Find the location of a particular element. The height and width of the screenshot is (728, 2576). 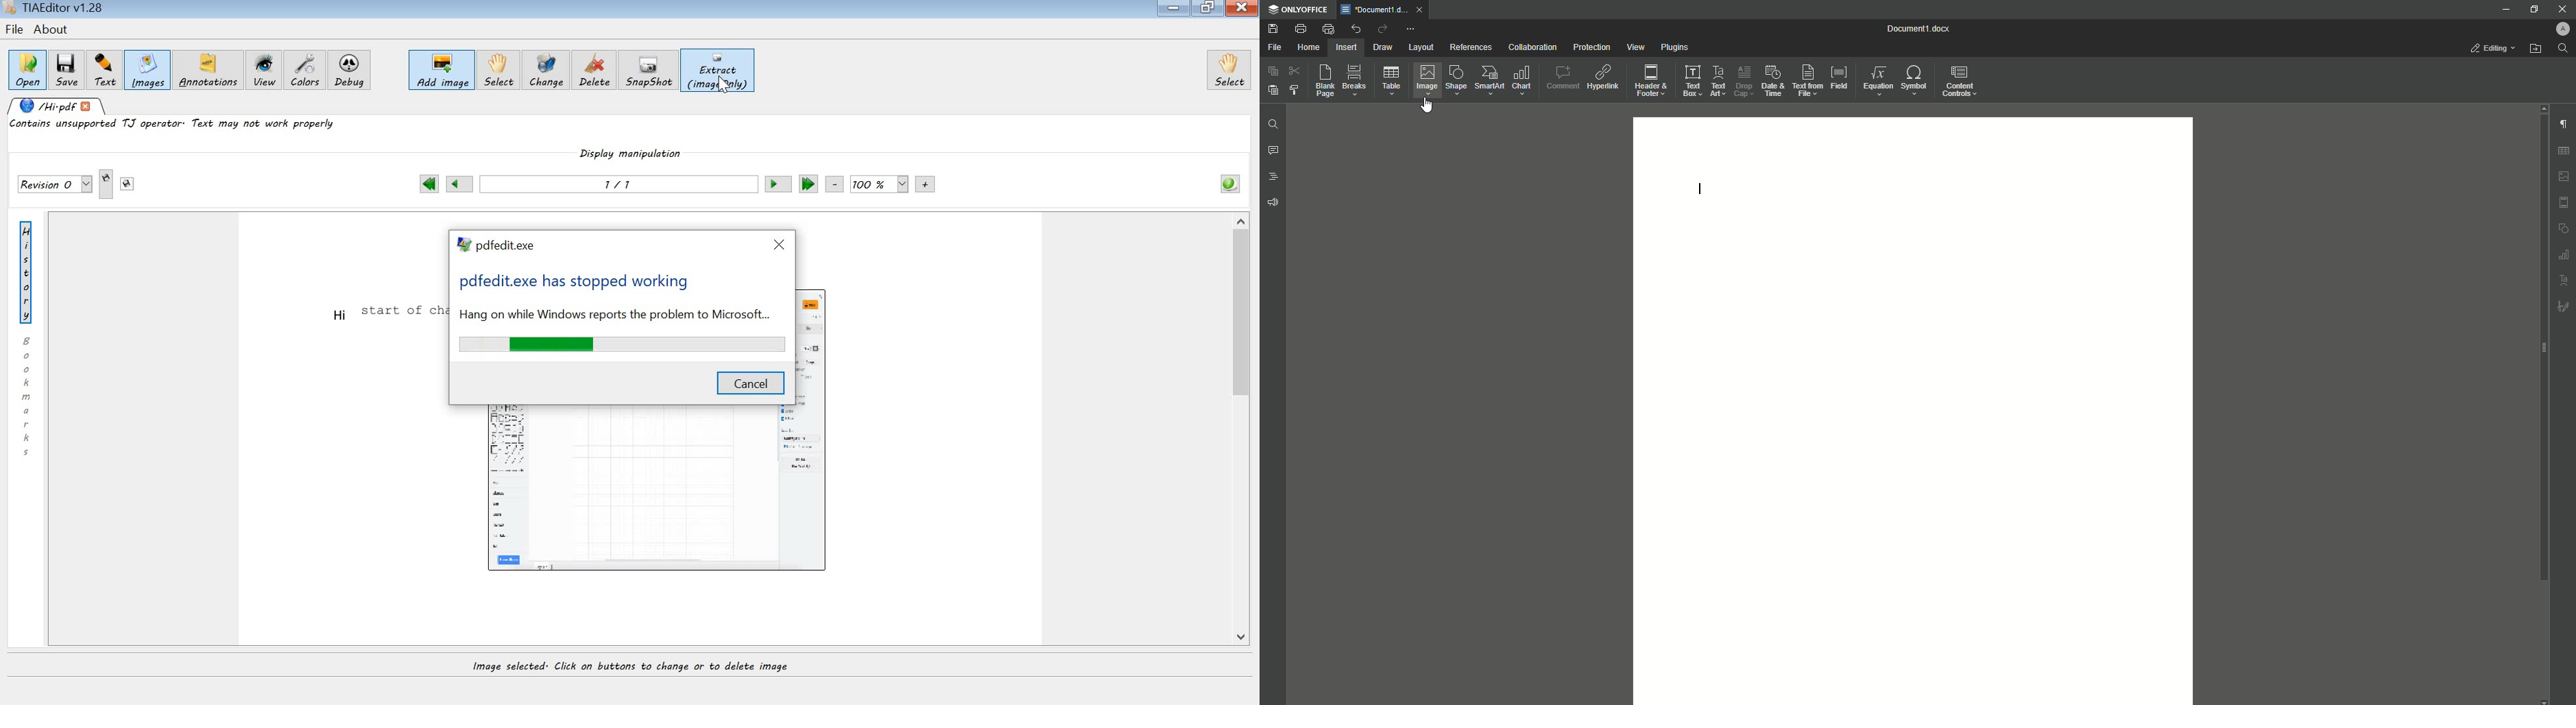

Paste is located at coordinates (1273, 91).